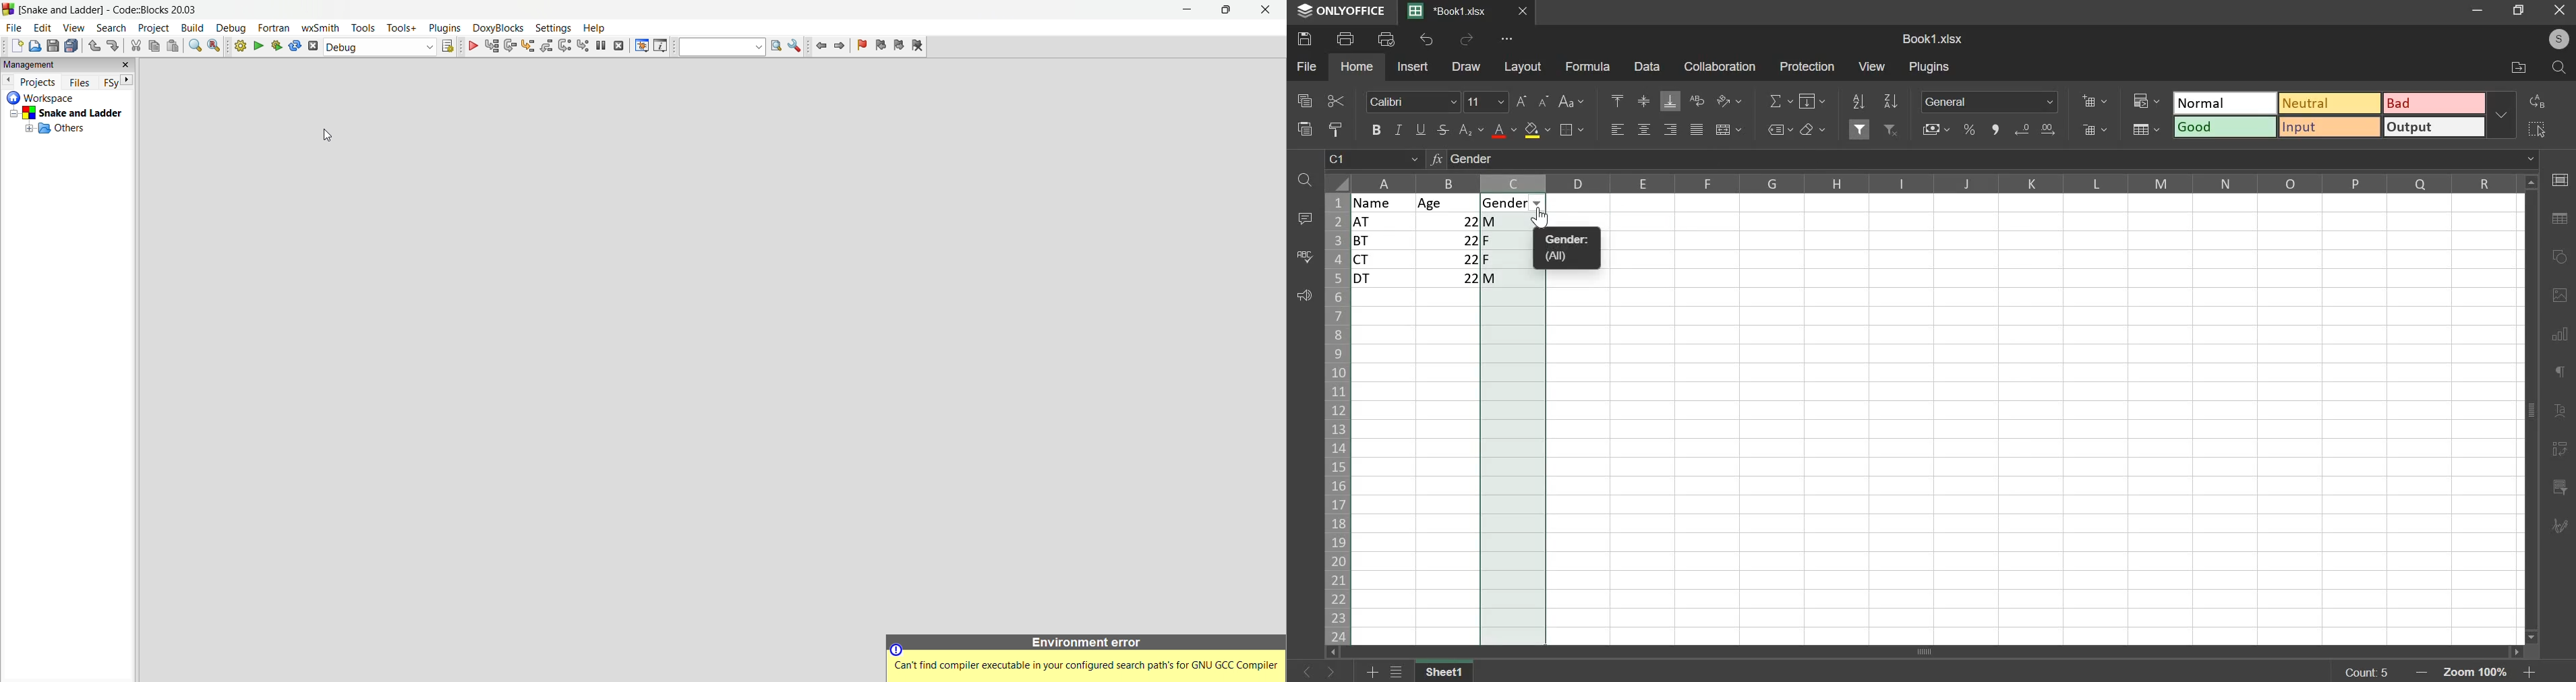 This screenshot has width=2576, height=700. What do you see at coordinates (1385, 279) in the screenshot?
I see `dt` at bounding box center [1385, 279].